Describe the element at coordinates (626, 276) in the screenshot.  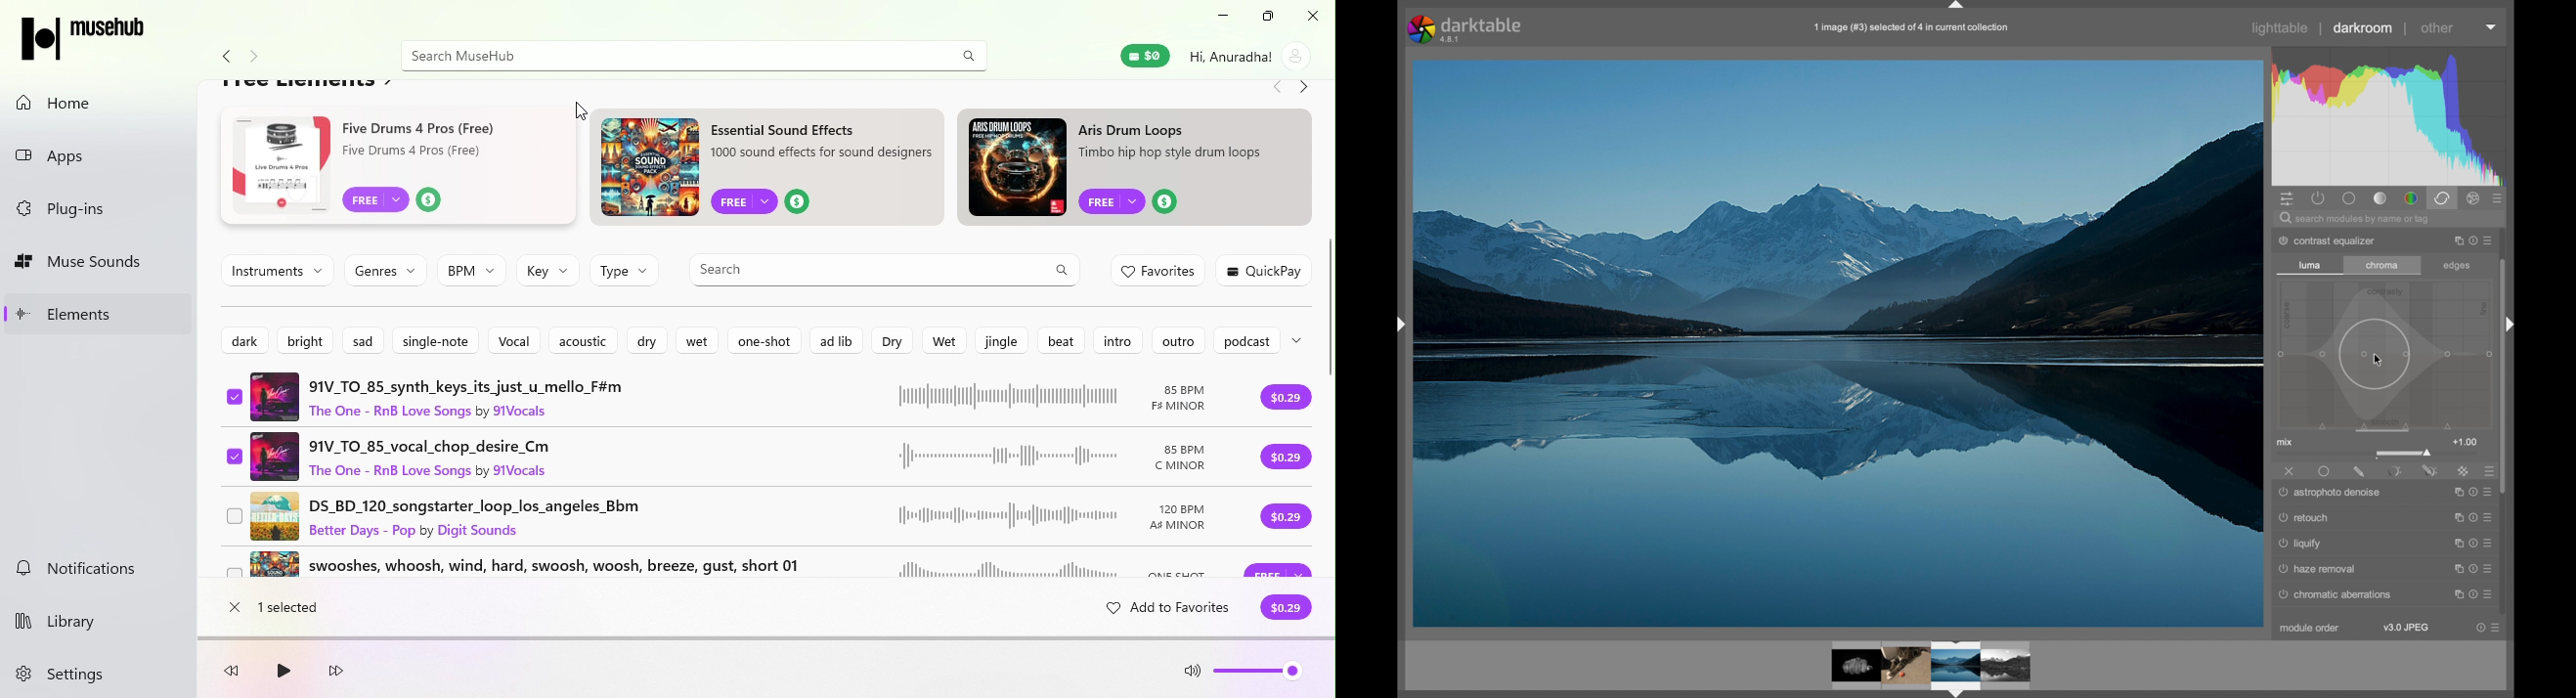
I see `Type` at that location.